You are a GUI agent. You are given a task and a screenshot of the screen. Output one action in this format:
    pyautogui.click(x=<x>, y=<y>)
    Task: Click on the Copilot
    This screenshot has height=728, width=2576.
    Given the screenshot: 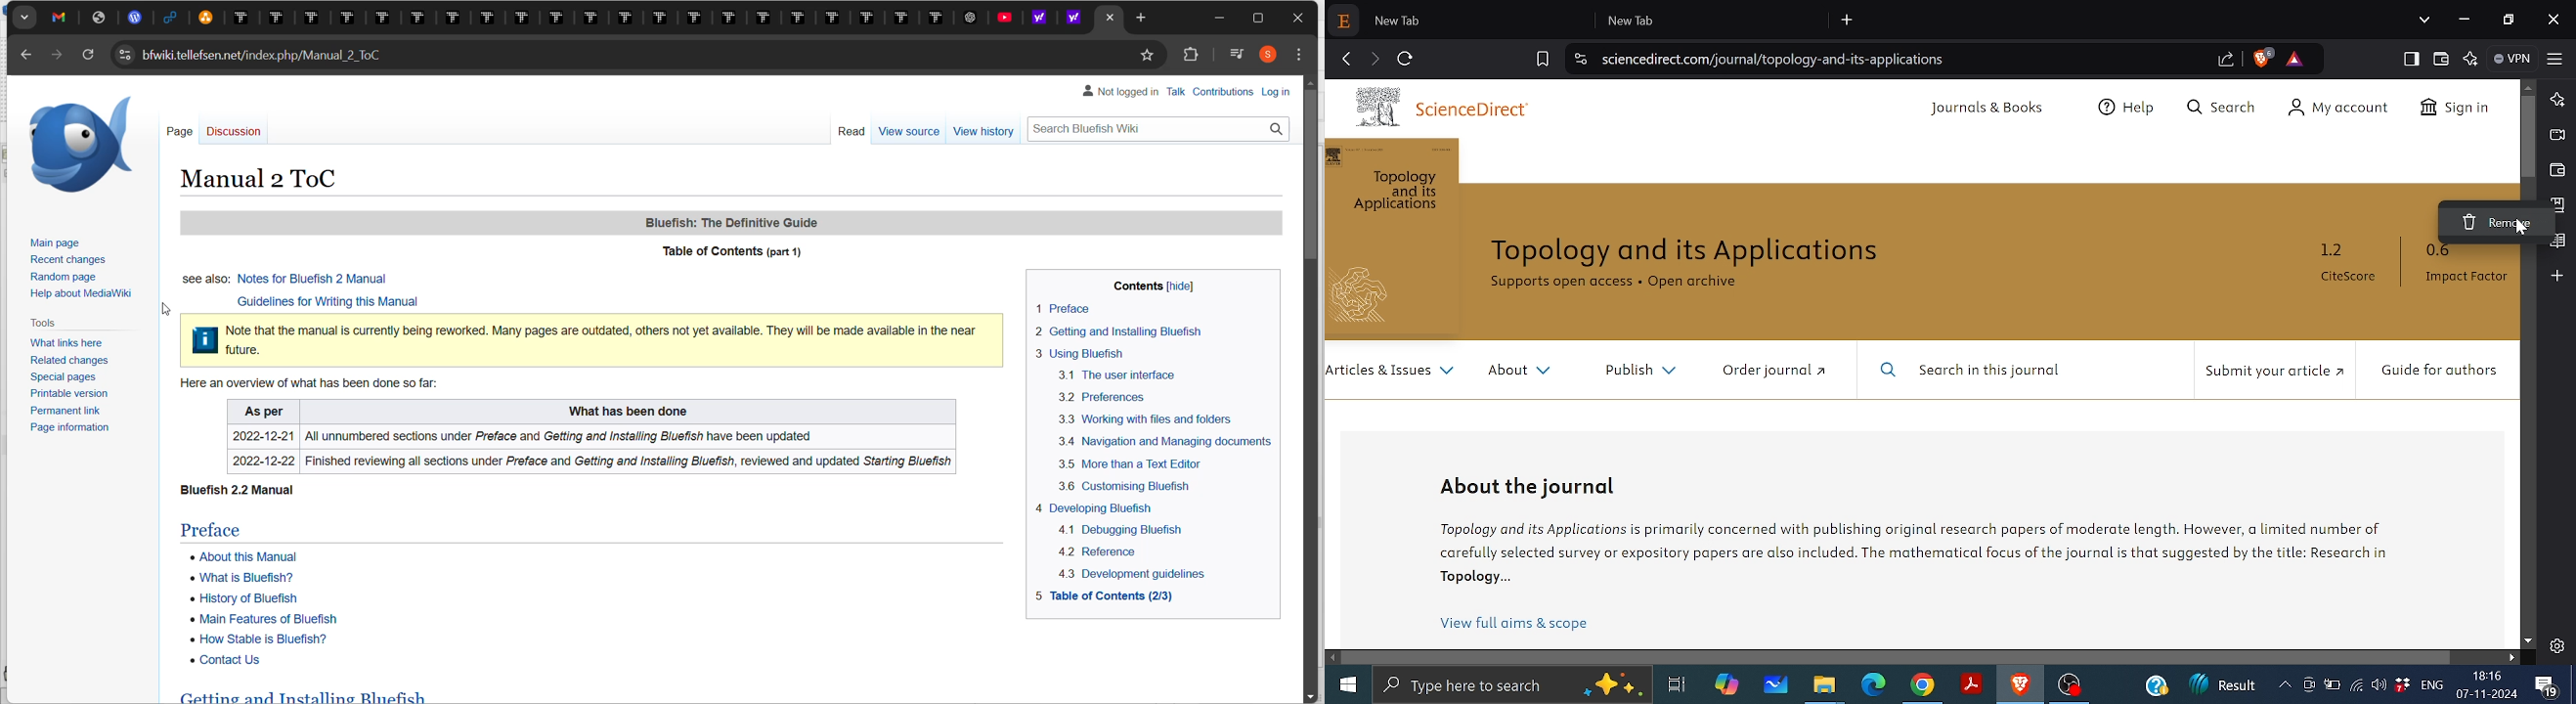 What is the action you would take?
    pyautogui.click(x=1728, y=684)
    